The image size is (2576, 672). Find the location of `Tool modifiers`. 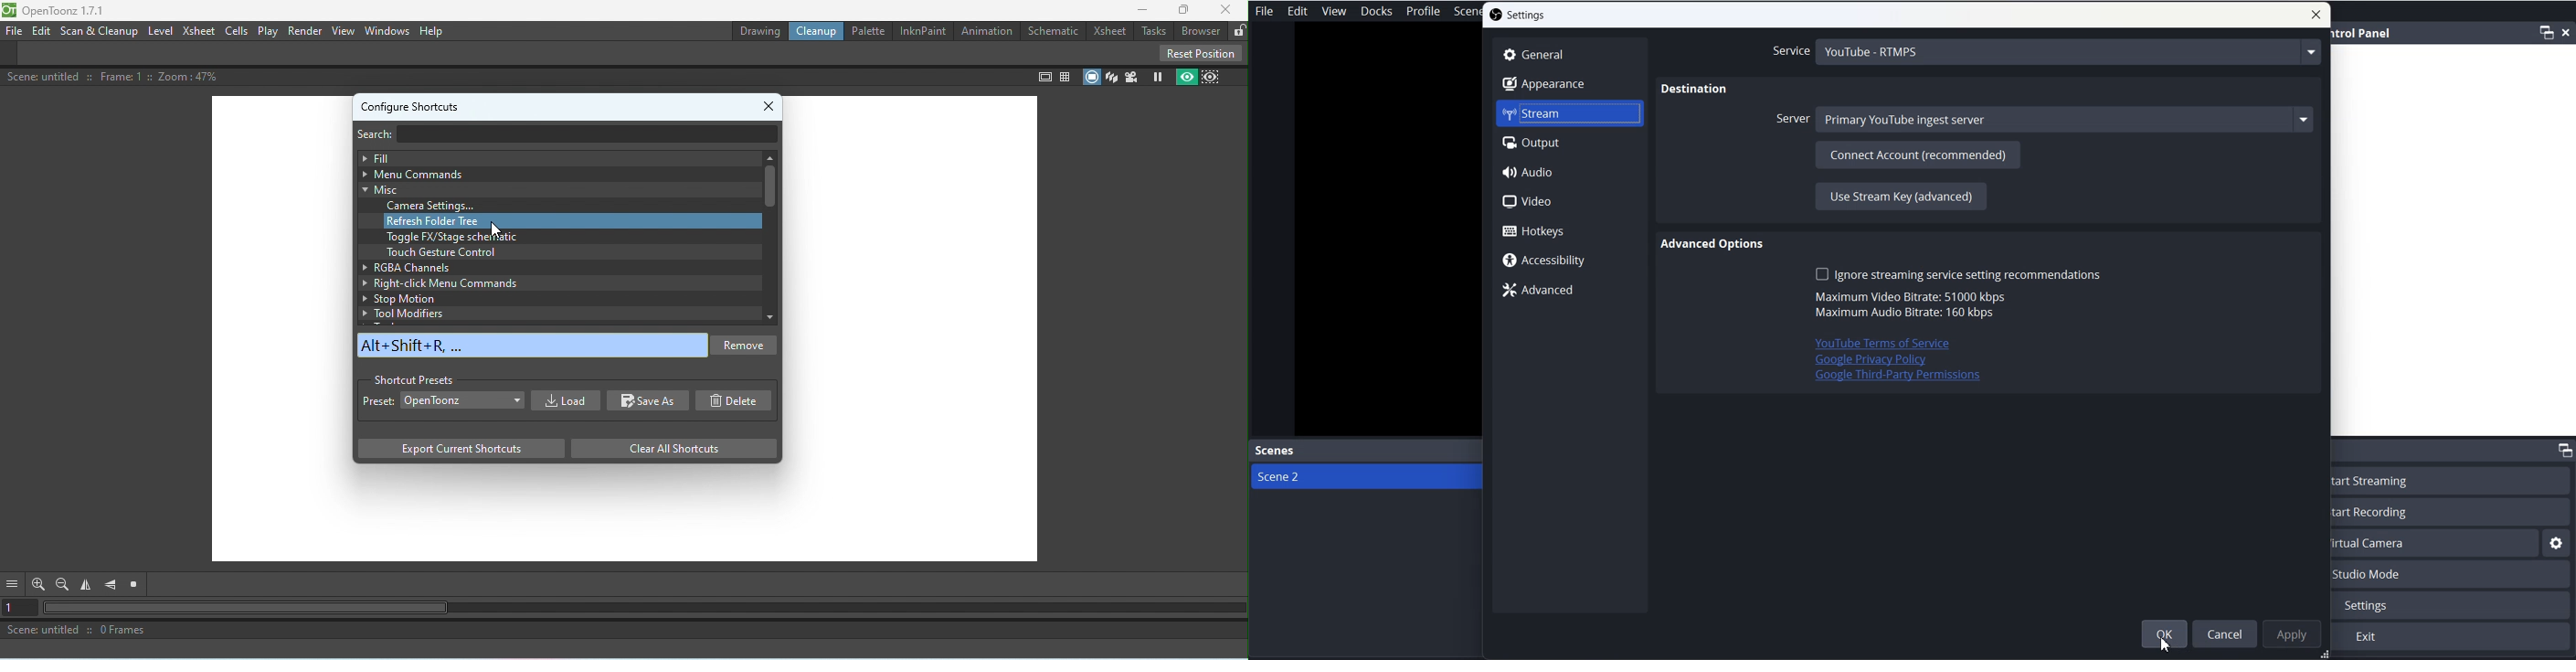

Tool modifiers is located at coordinates (558, 313).